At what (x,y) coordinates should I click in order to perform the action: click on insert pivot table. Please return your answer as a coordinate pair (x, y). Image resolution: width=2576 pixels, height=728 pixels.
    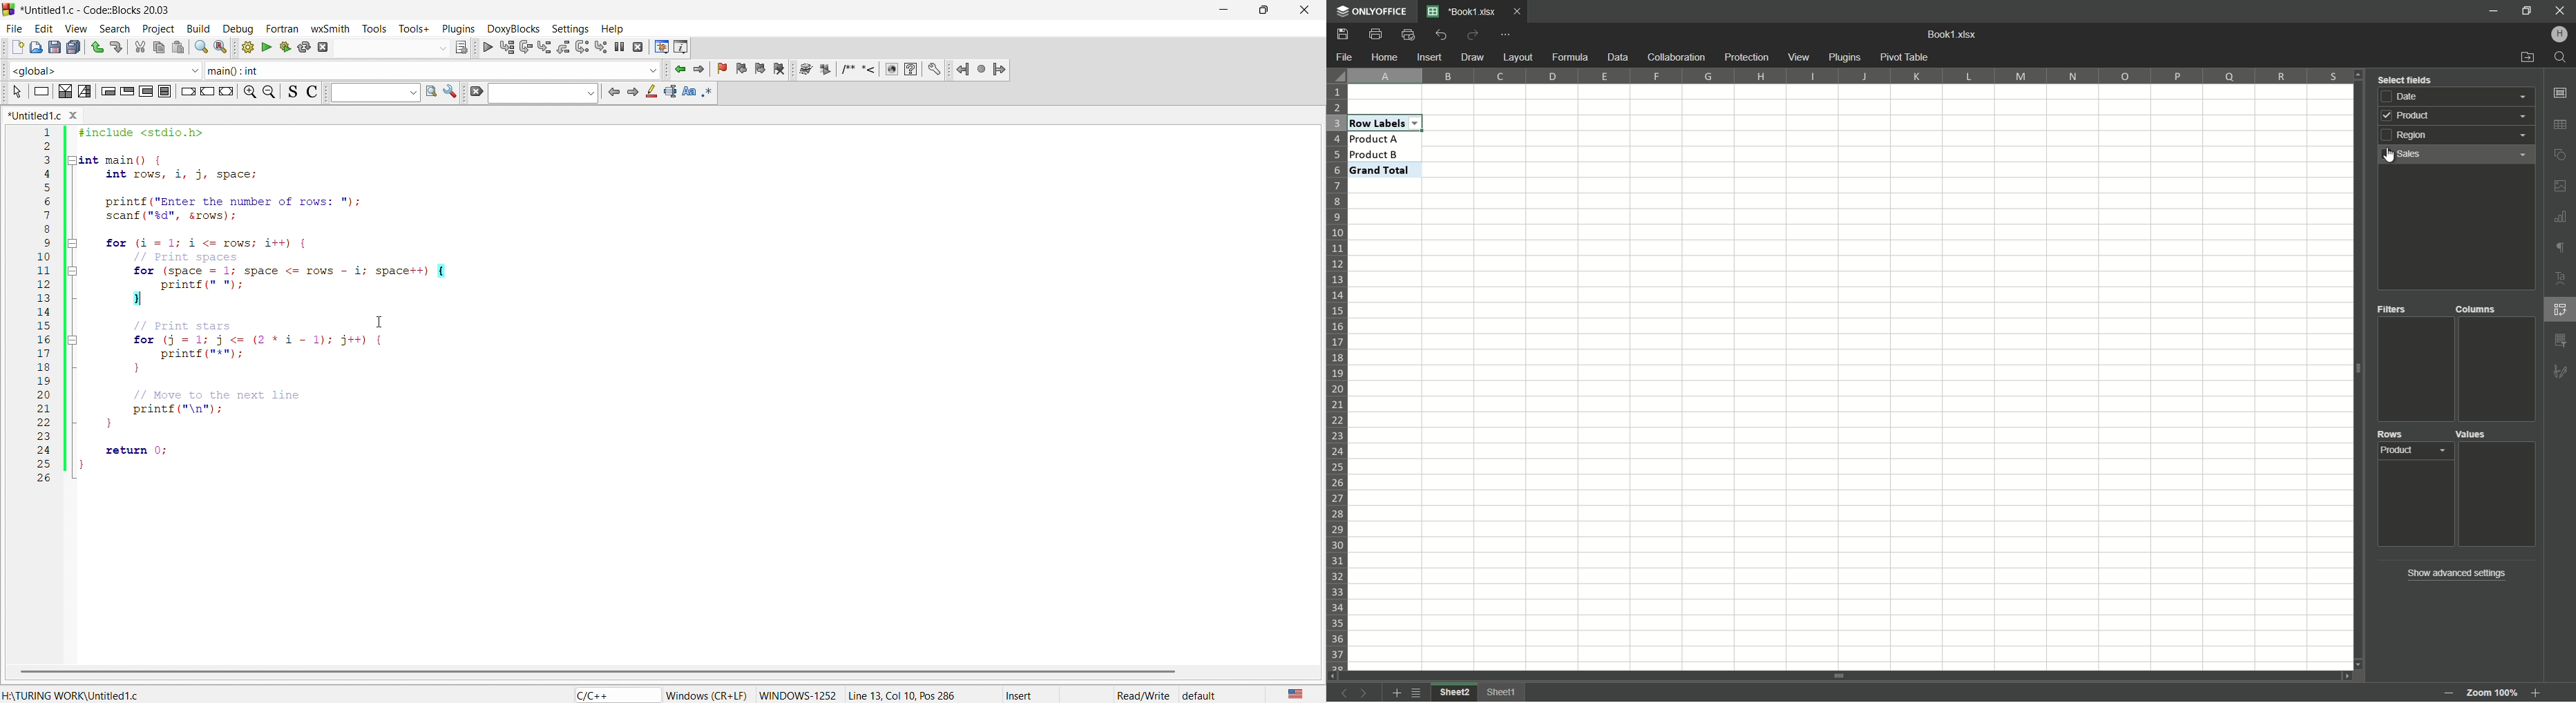
    Looking at the image, I should click on (2562, 310).